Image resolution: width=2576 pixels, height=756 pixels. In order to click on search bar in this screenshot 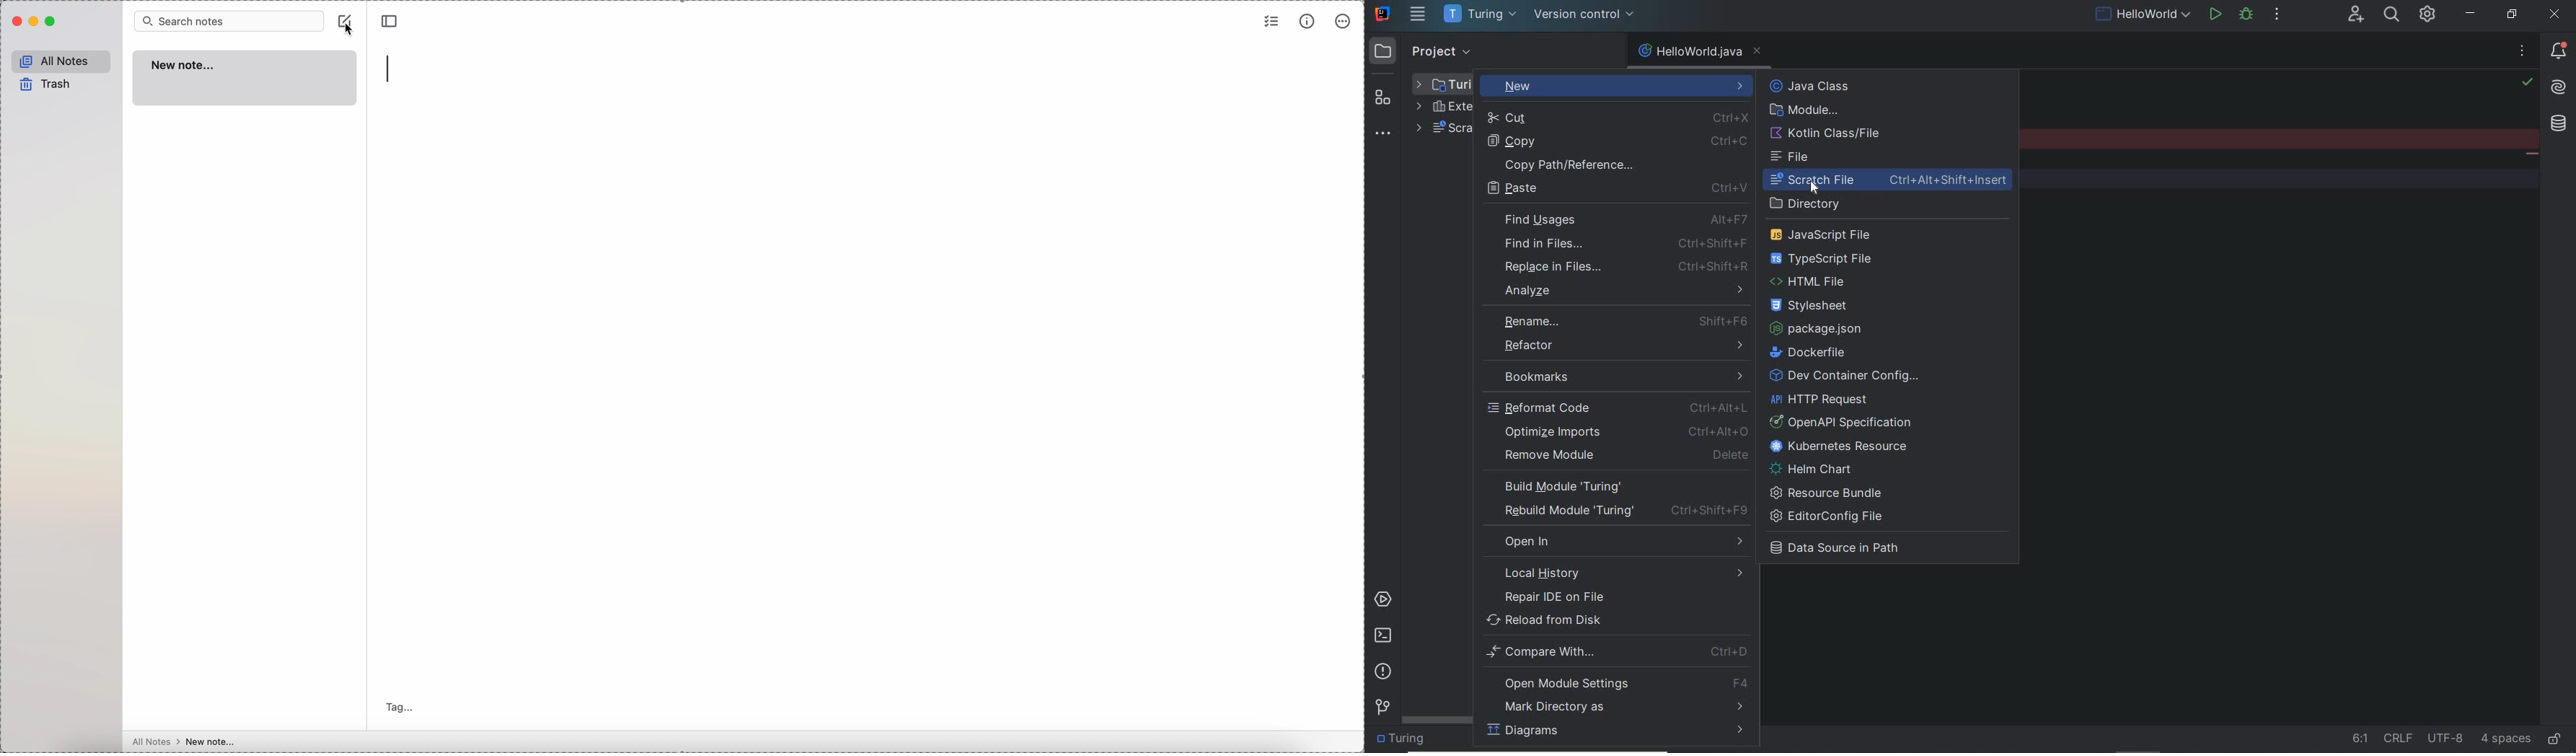, I will do `click(228, 22)`.